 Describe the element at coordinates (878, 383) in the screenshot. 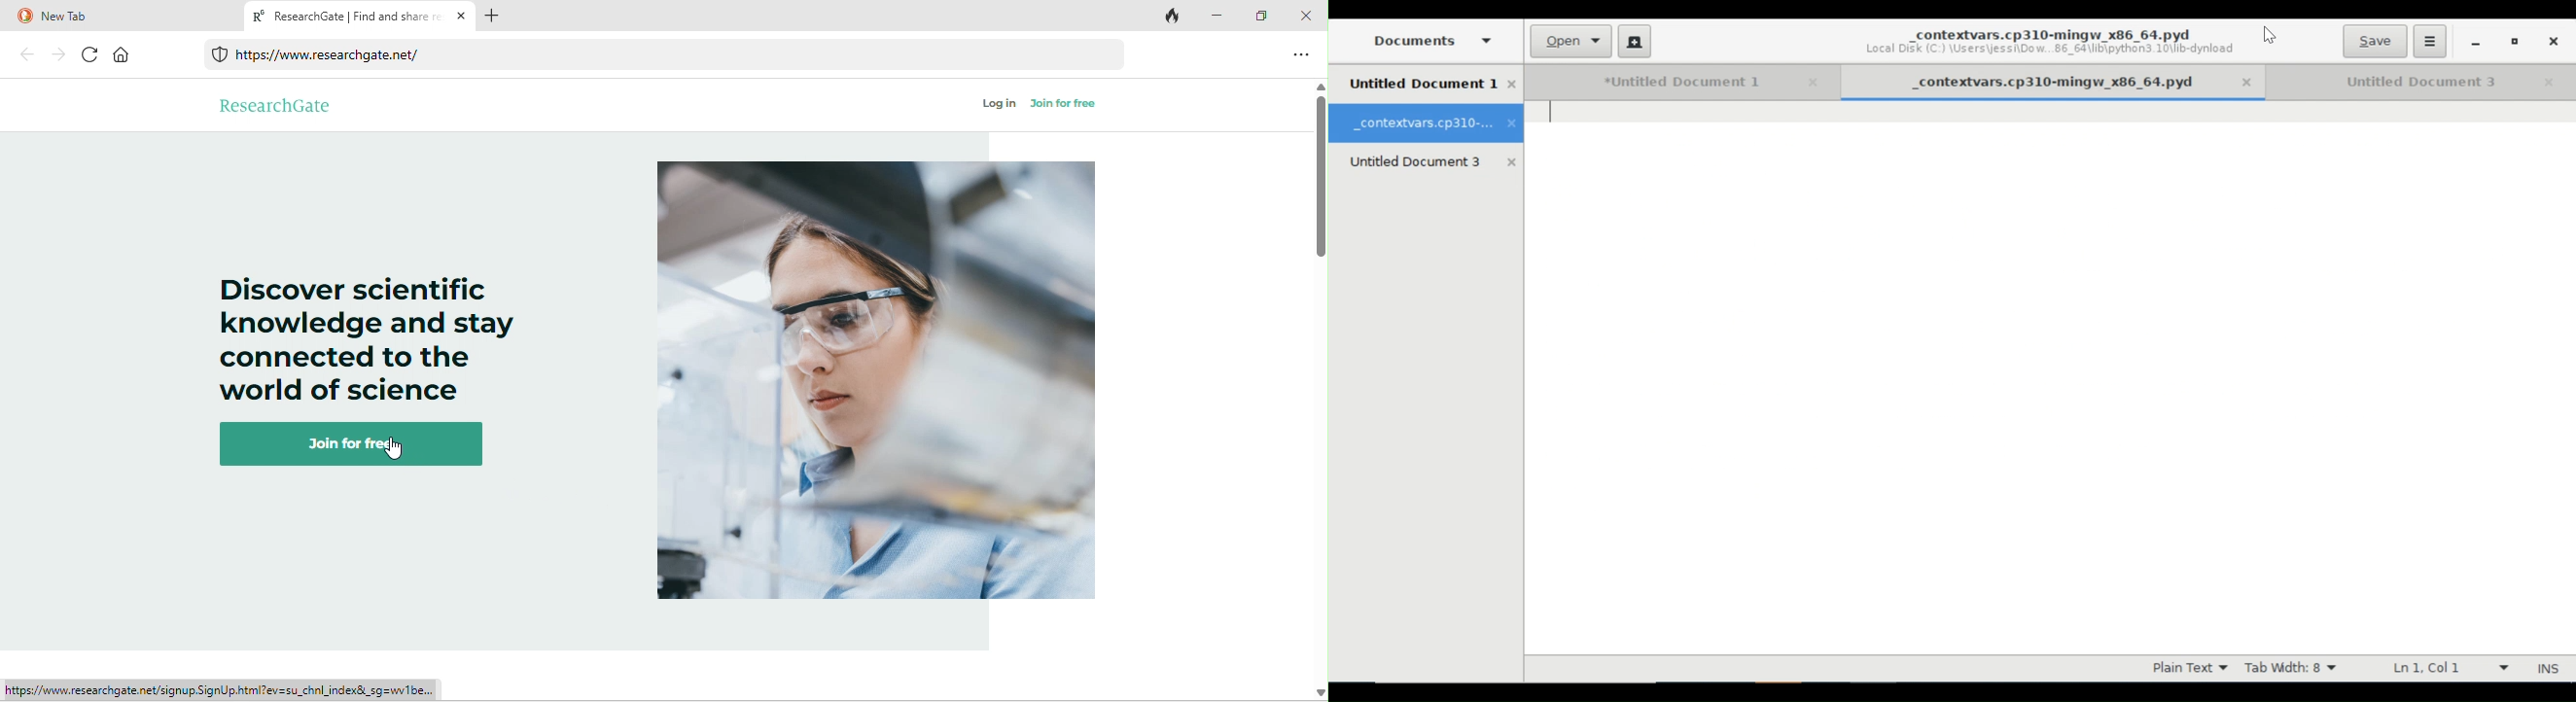

I see `image` at that location.